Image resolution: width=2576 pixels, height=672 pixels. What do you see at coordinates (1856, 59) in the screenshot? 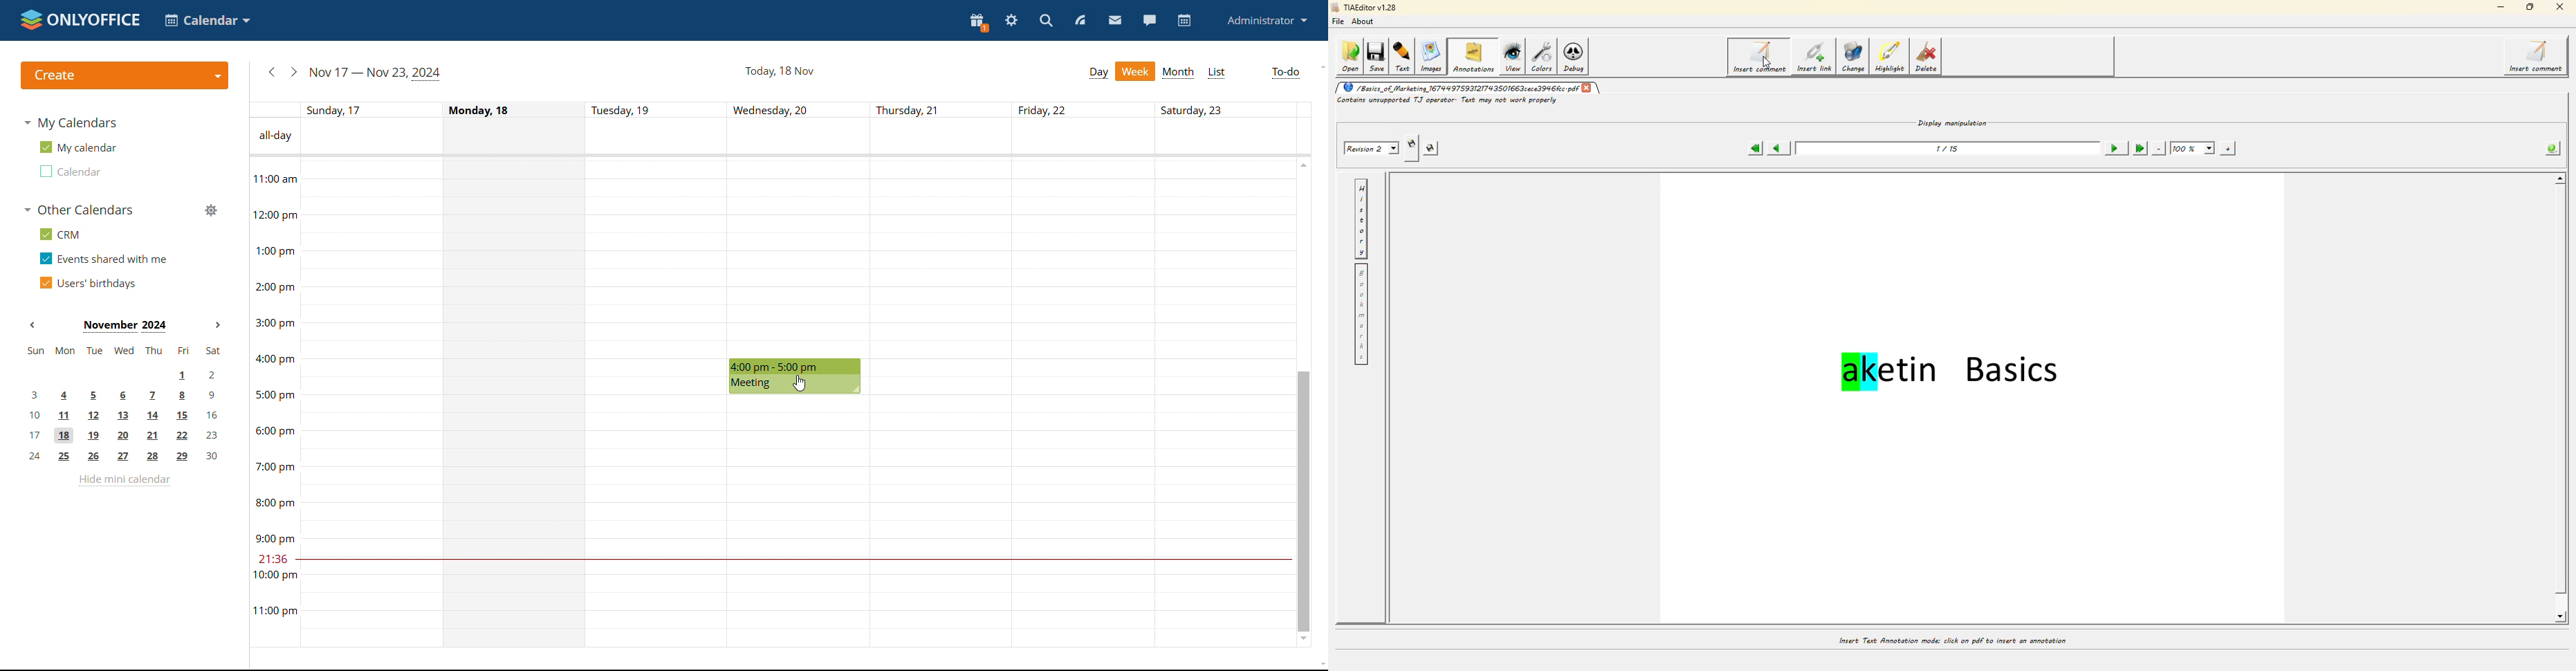
I see `change` at bounding box center [1856, 59].